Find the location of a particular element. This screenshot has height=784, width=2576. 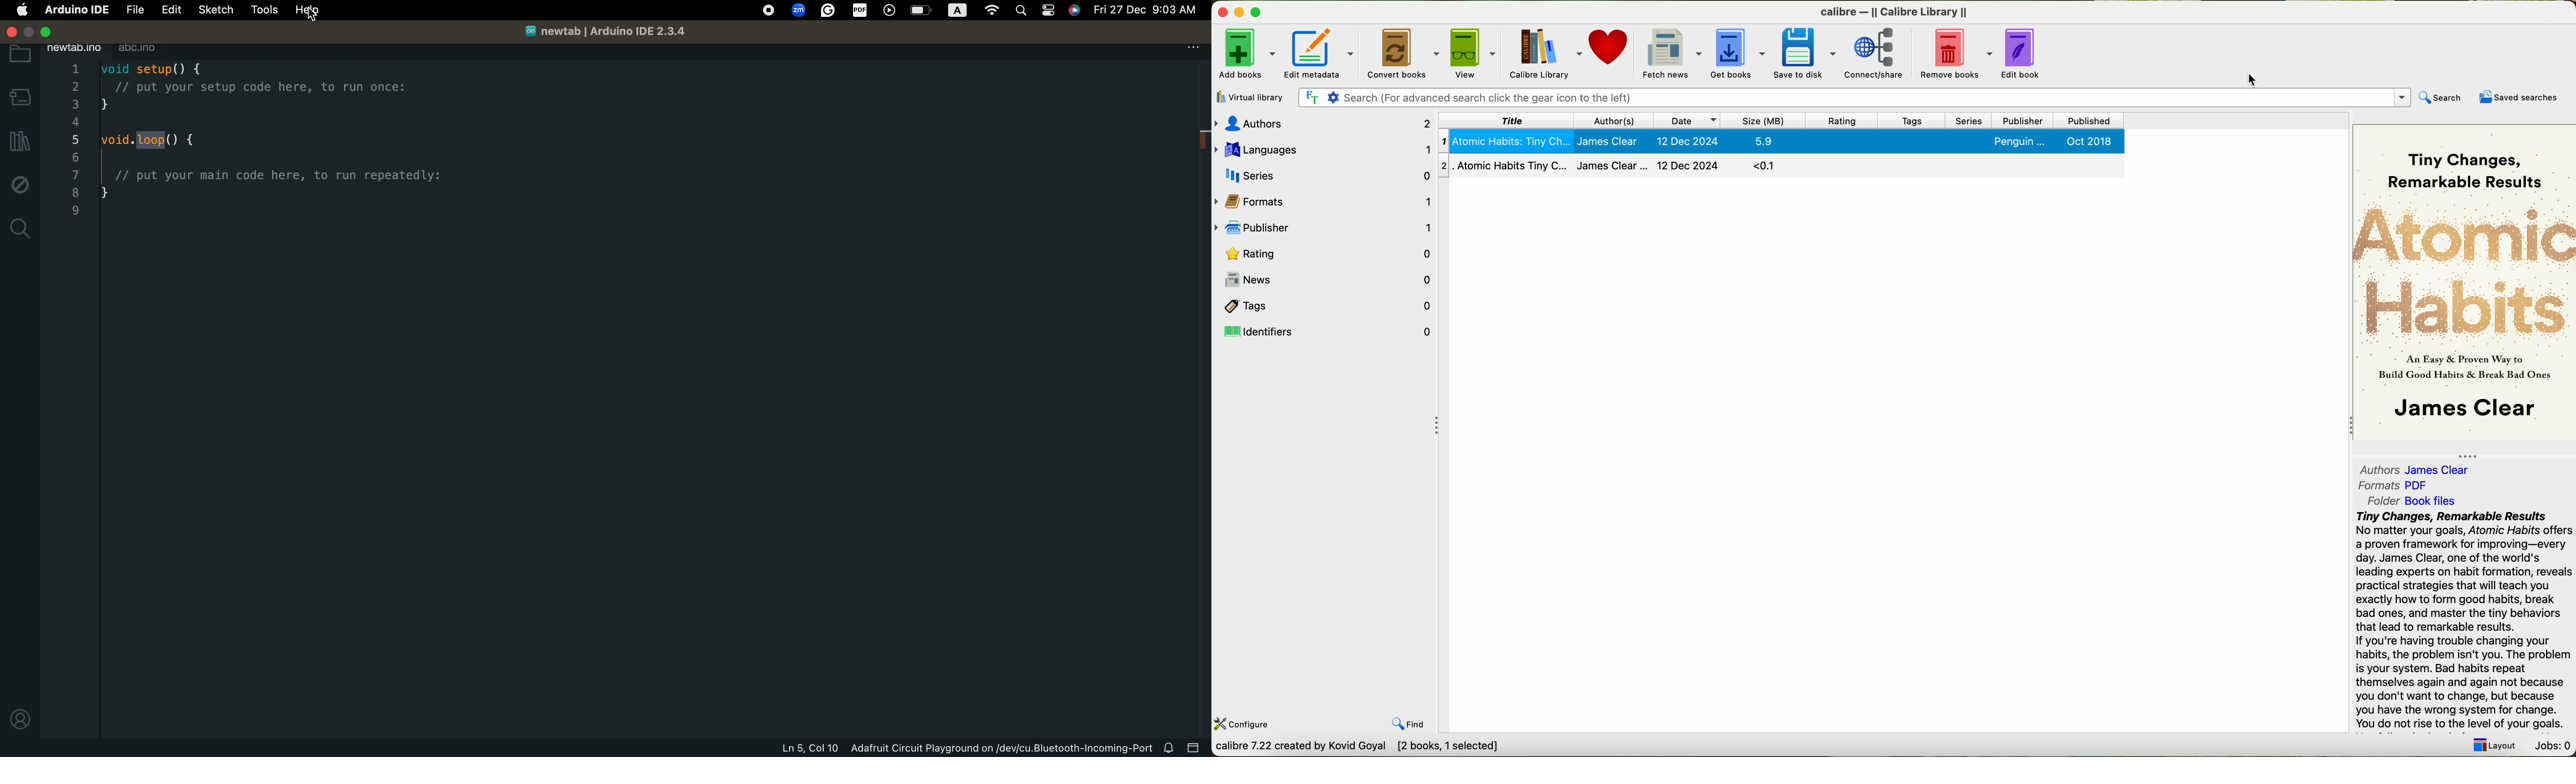

James Clear  is located at coordinates (1614, 166).